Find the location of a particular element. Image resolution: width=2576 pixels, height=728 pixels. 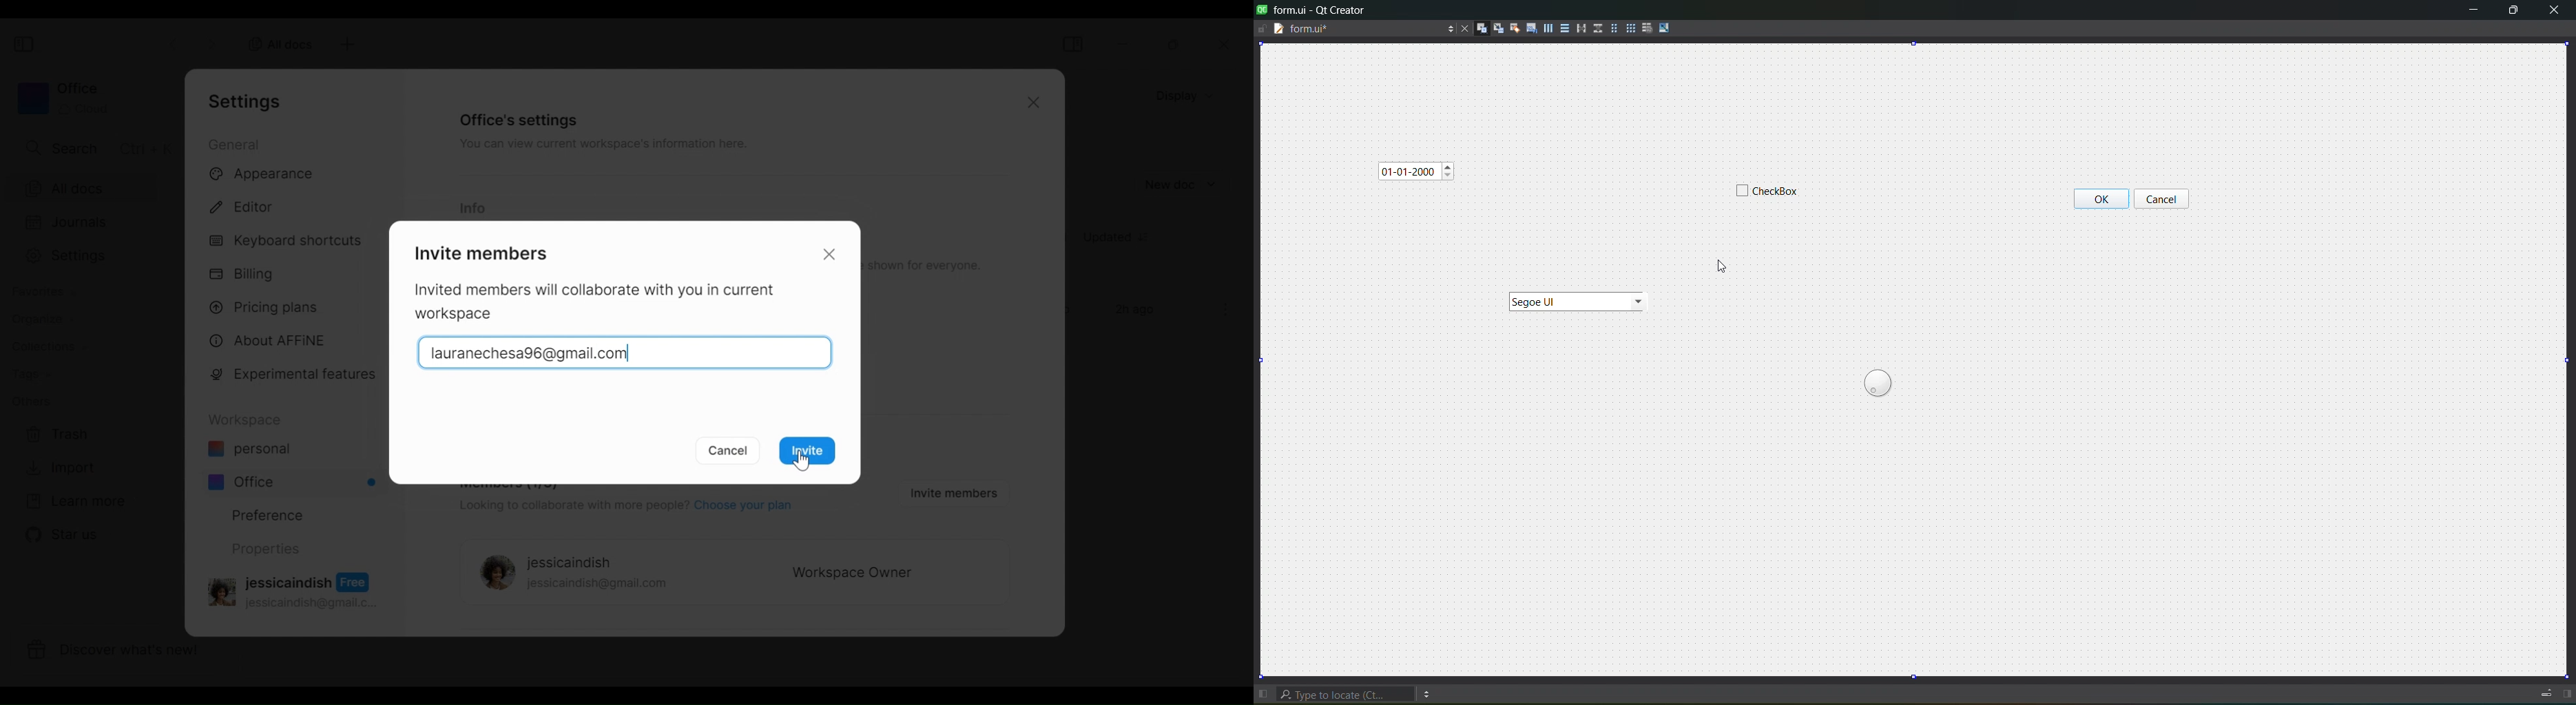

Invited members will collaborate with you in current
workspace is located at coordinates (602, 303).